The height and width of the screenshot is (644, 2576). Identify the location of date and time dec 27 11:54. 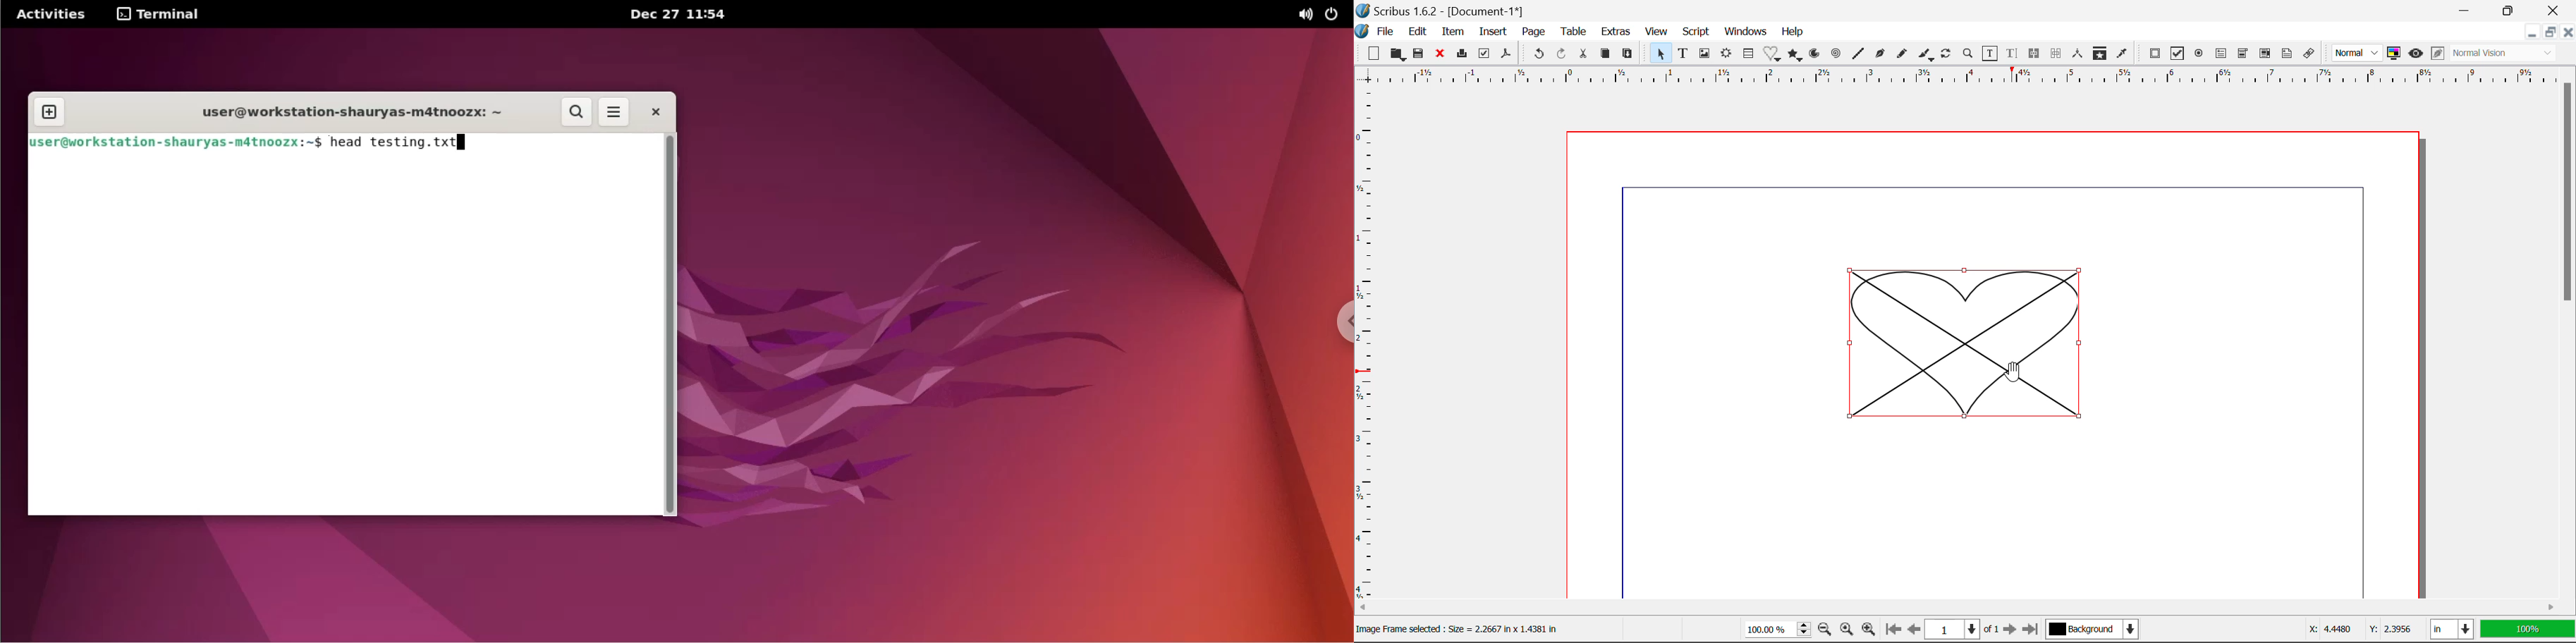
(684, 16).